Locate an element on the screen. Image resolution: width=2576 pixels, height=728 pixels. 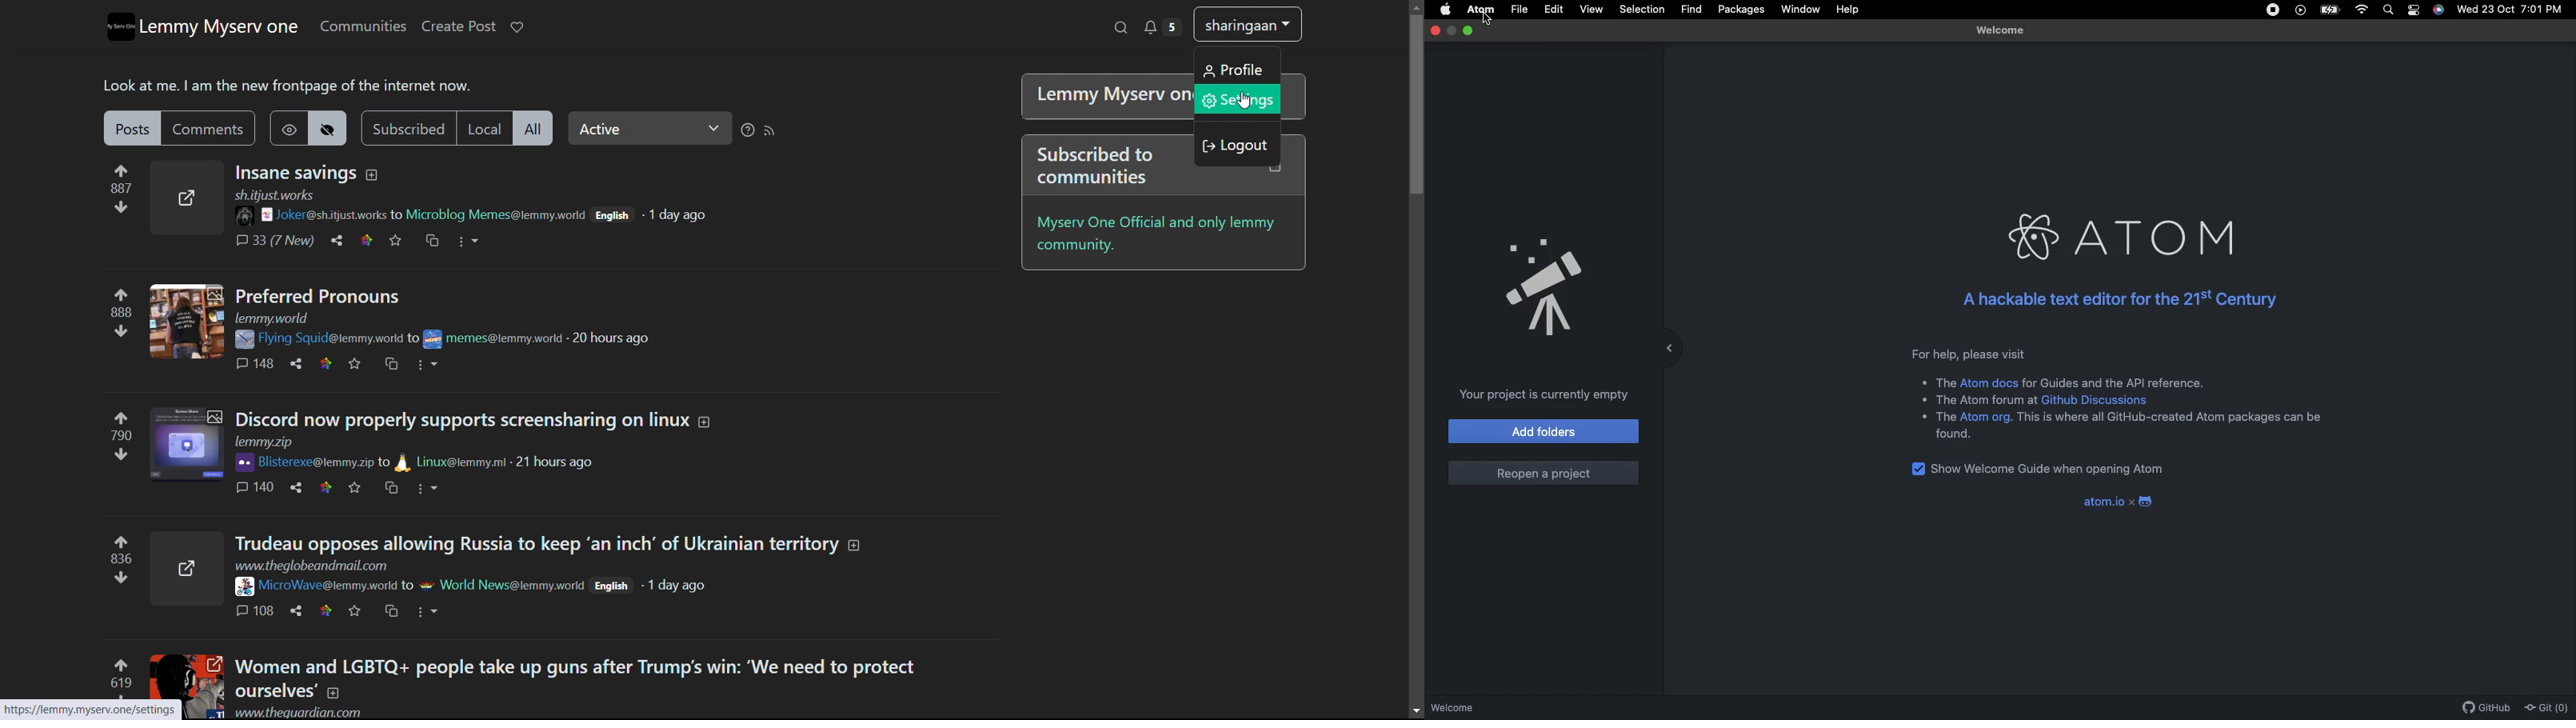
Git(0) is located at coordinates (2544, 706).